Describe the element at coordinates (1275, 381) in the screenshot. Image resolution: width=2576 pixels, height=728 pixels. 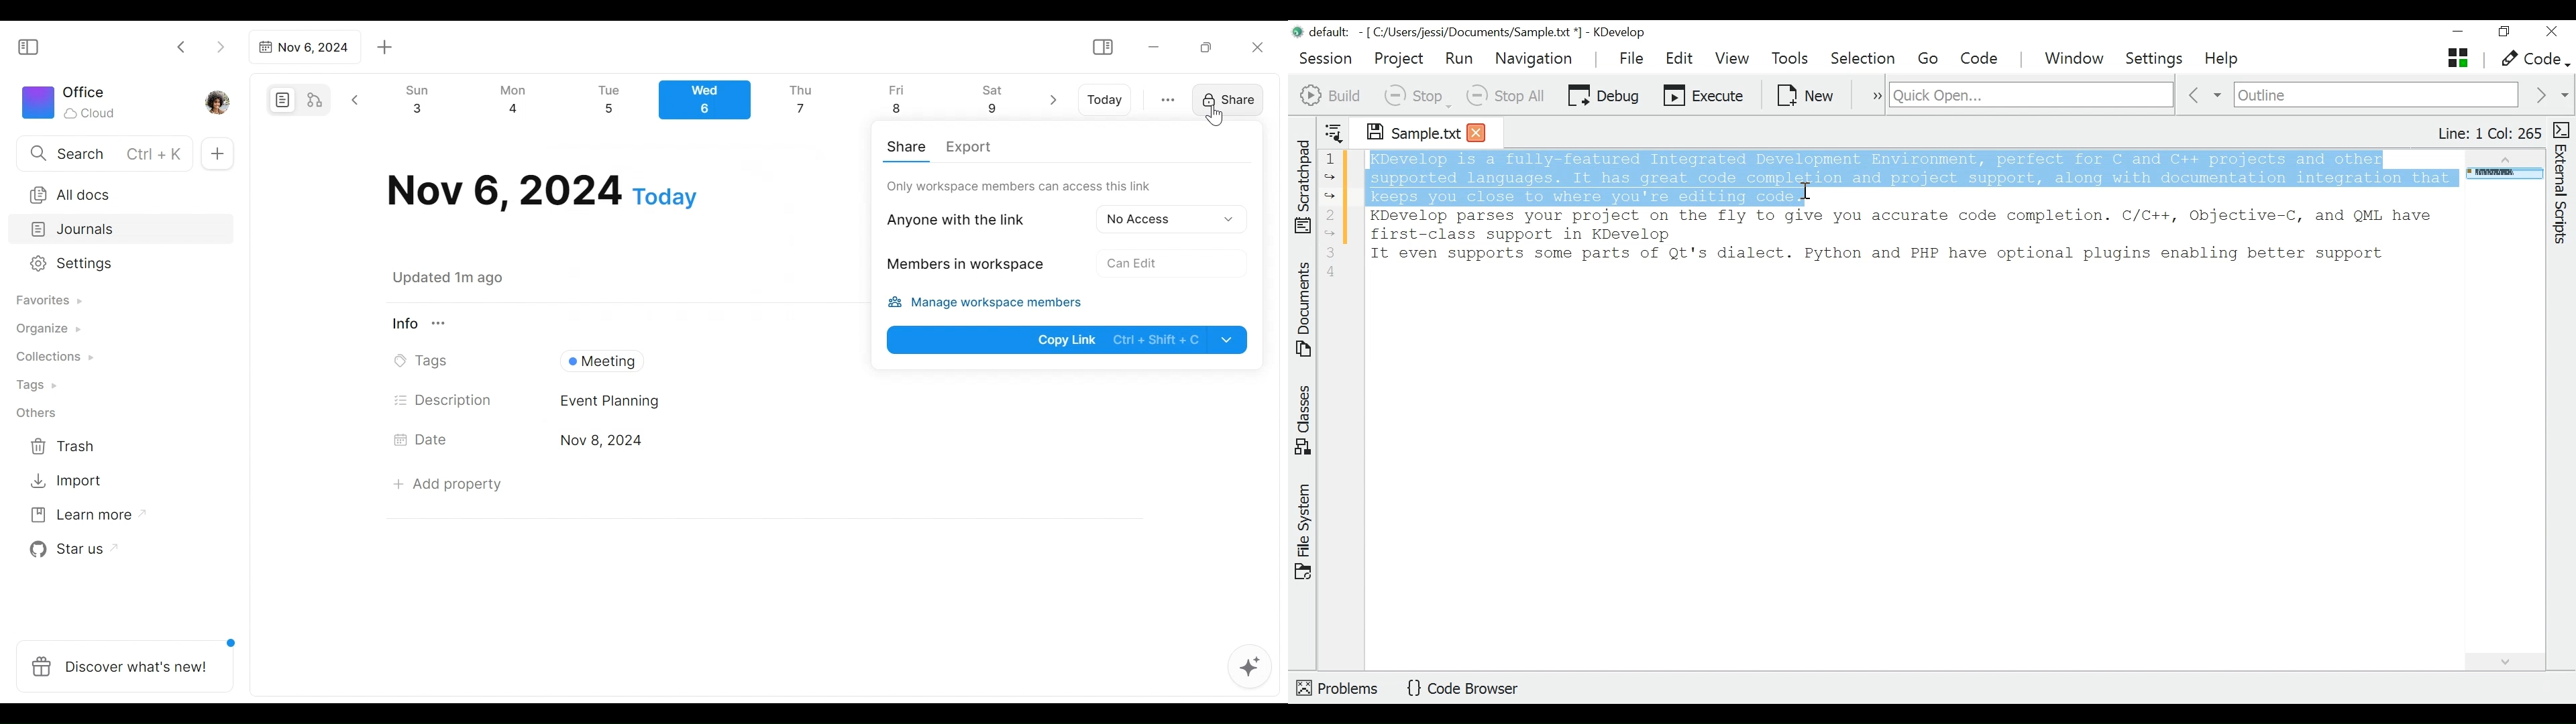
I see `vertical scrollbar` at that location.